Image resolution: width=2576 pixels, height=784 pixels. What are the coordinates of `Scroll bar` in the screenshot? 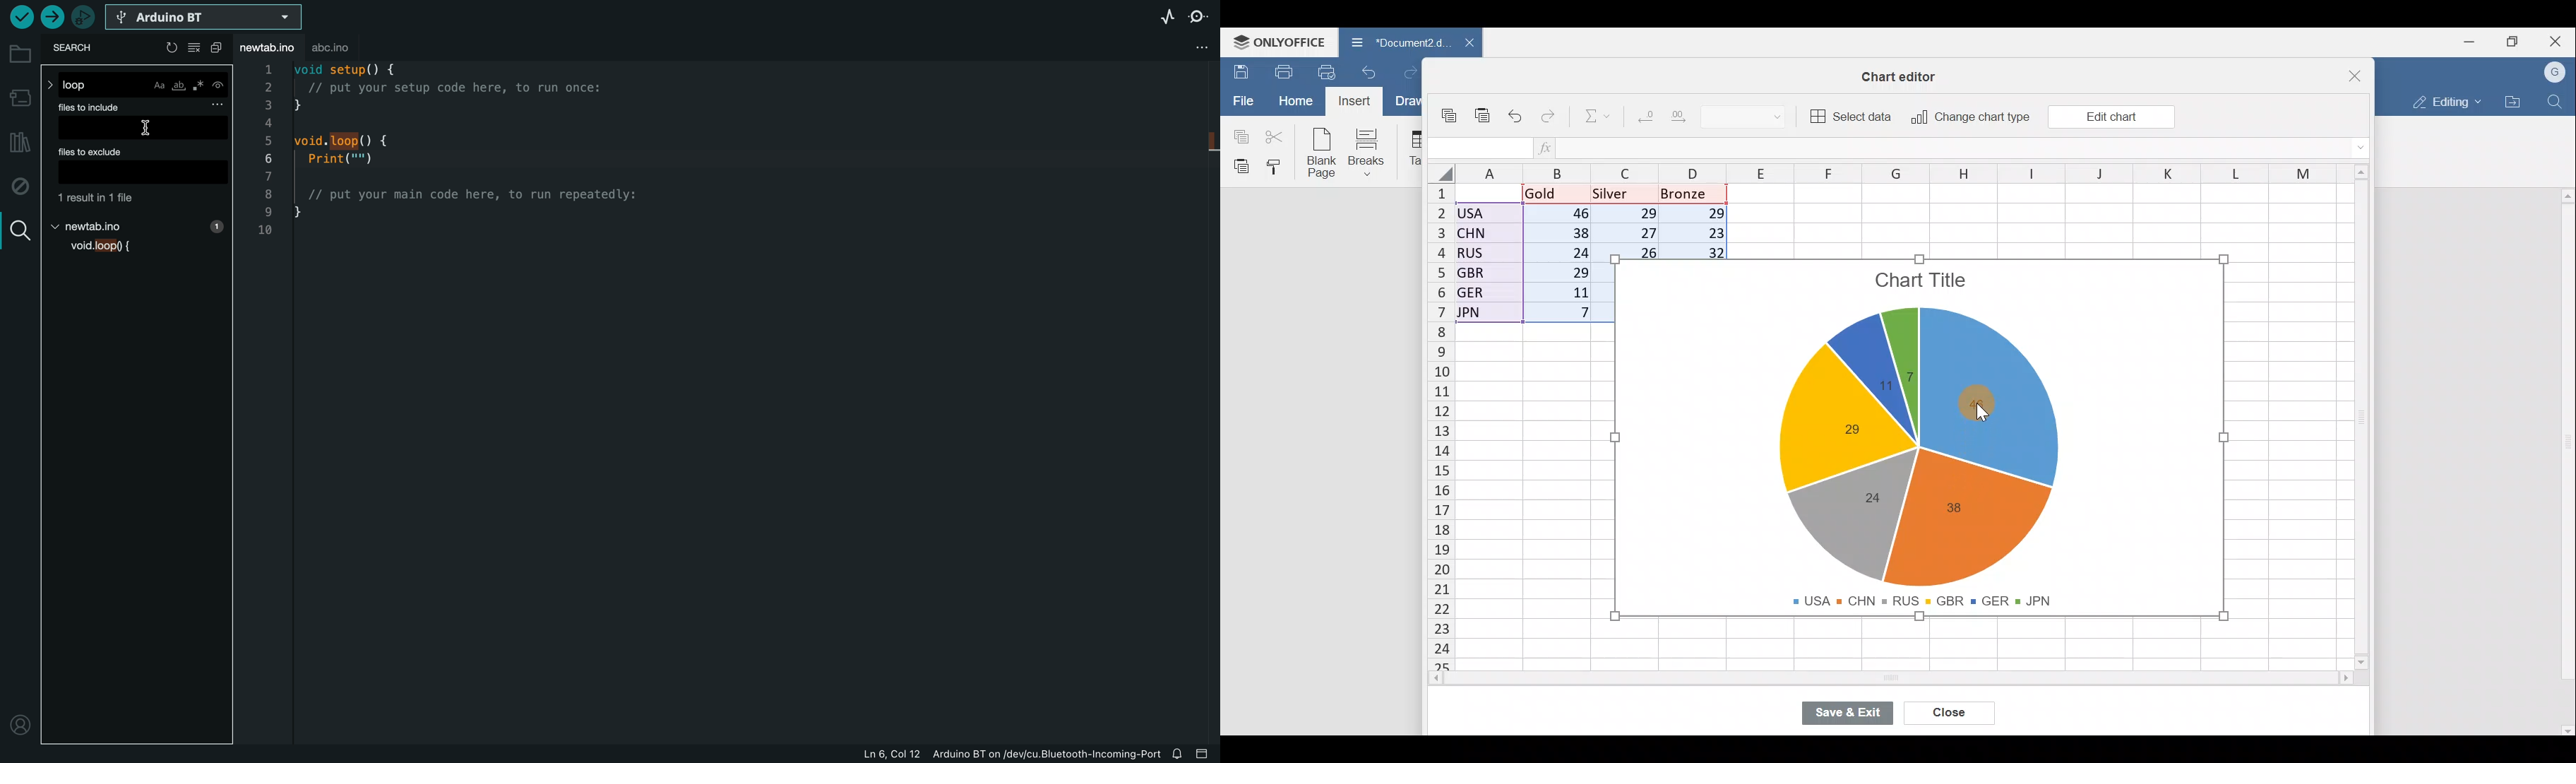 It's located at (2367, 421).